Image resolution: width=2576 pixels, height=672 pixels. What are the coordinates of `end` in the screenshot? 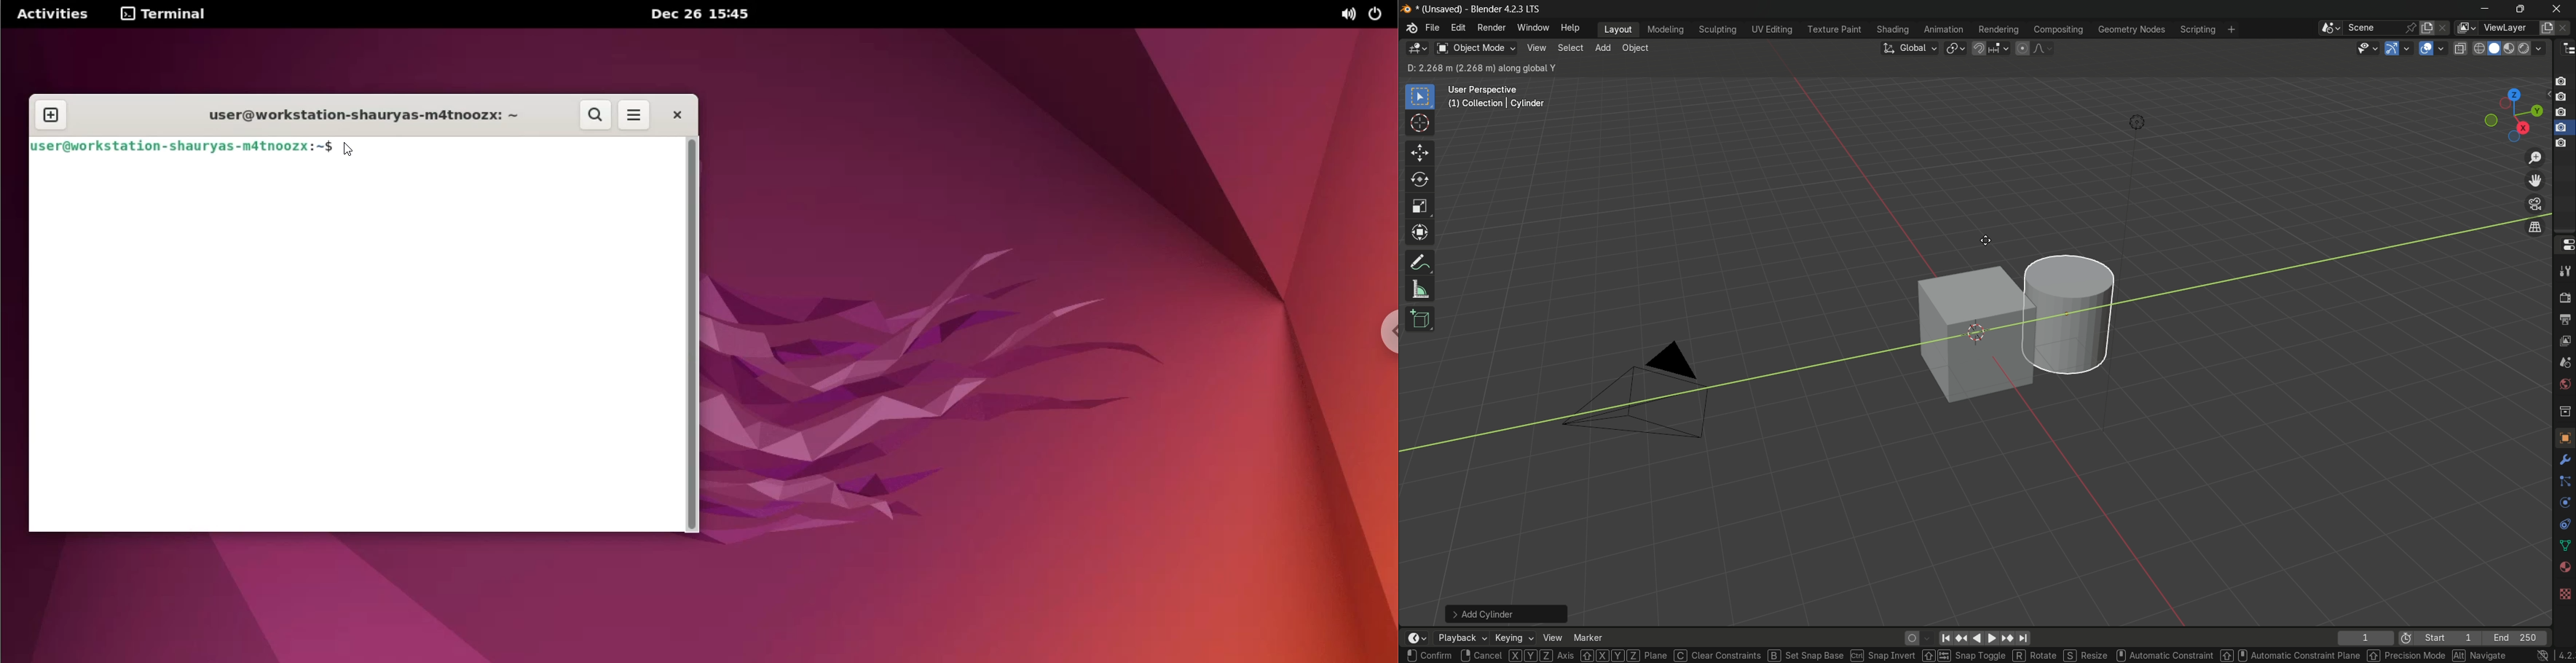 It's located at (2520, 637).